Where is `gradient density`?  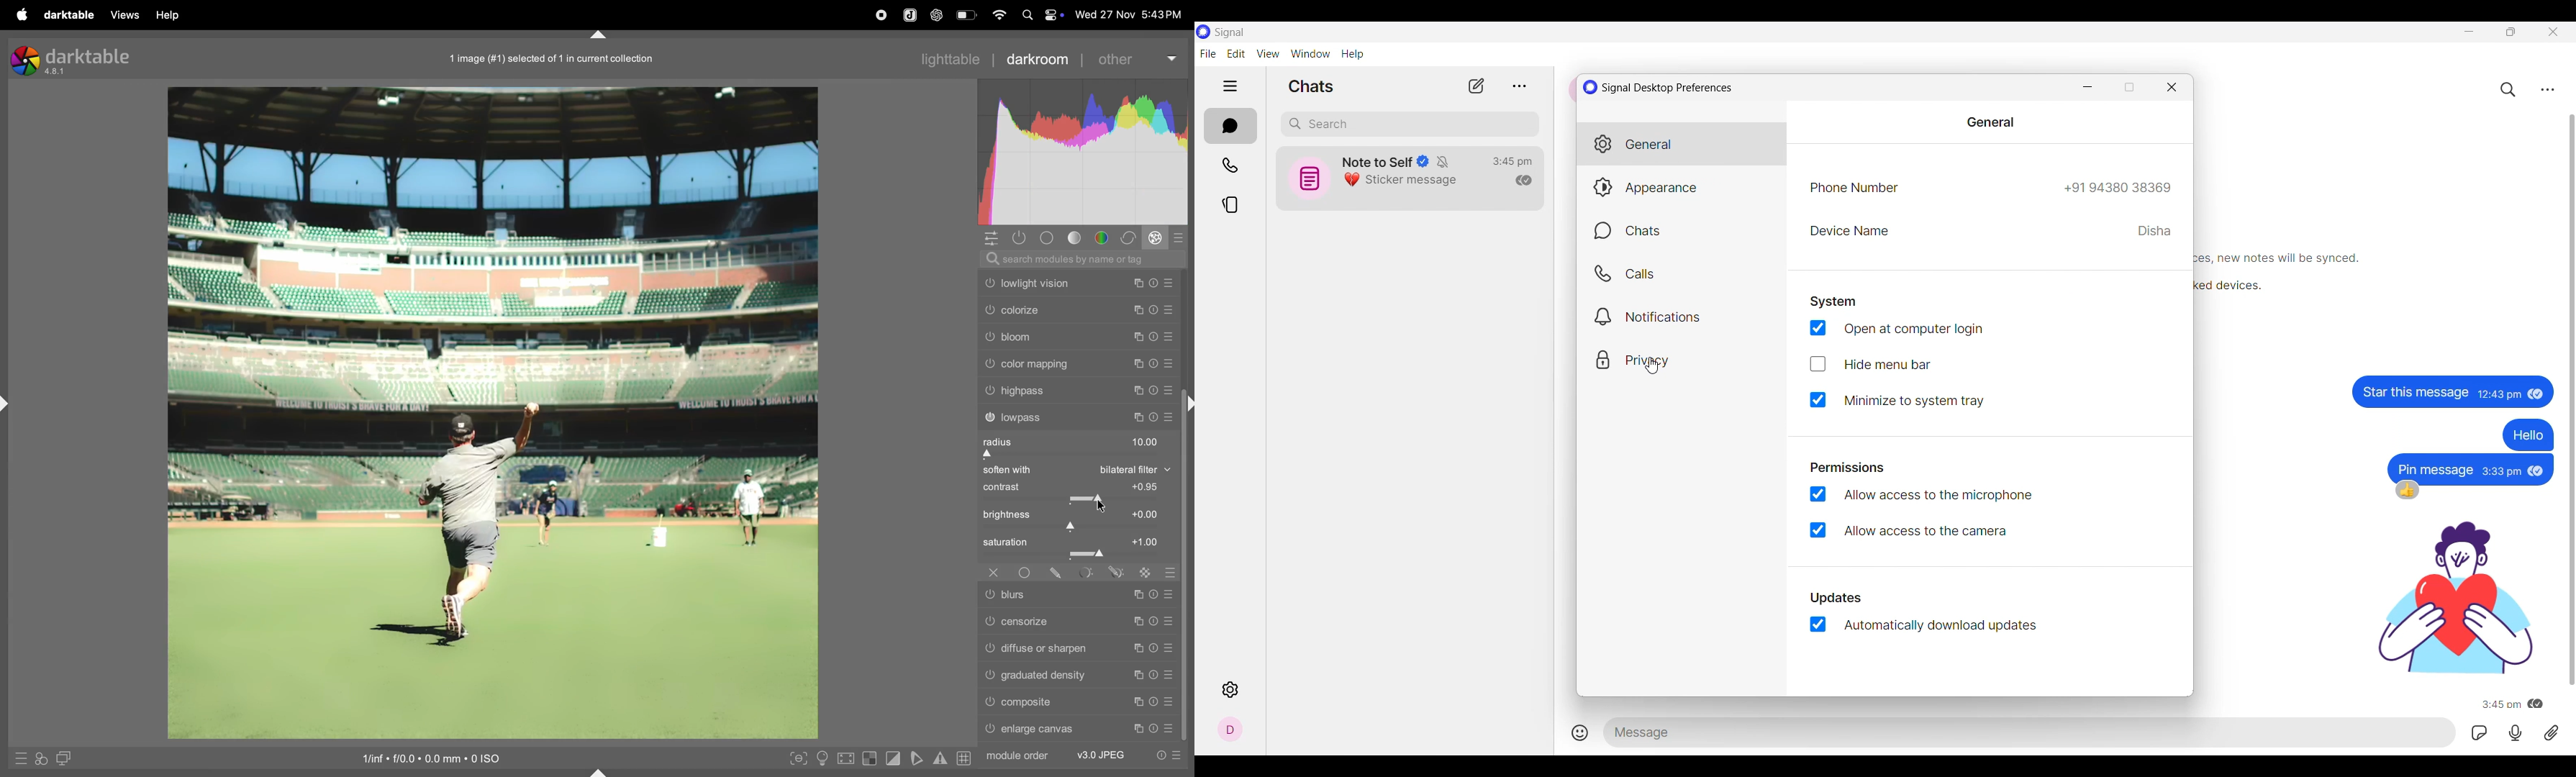 gradient density is located at coordinates (1078, 674).